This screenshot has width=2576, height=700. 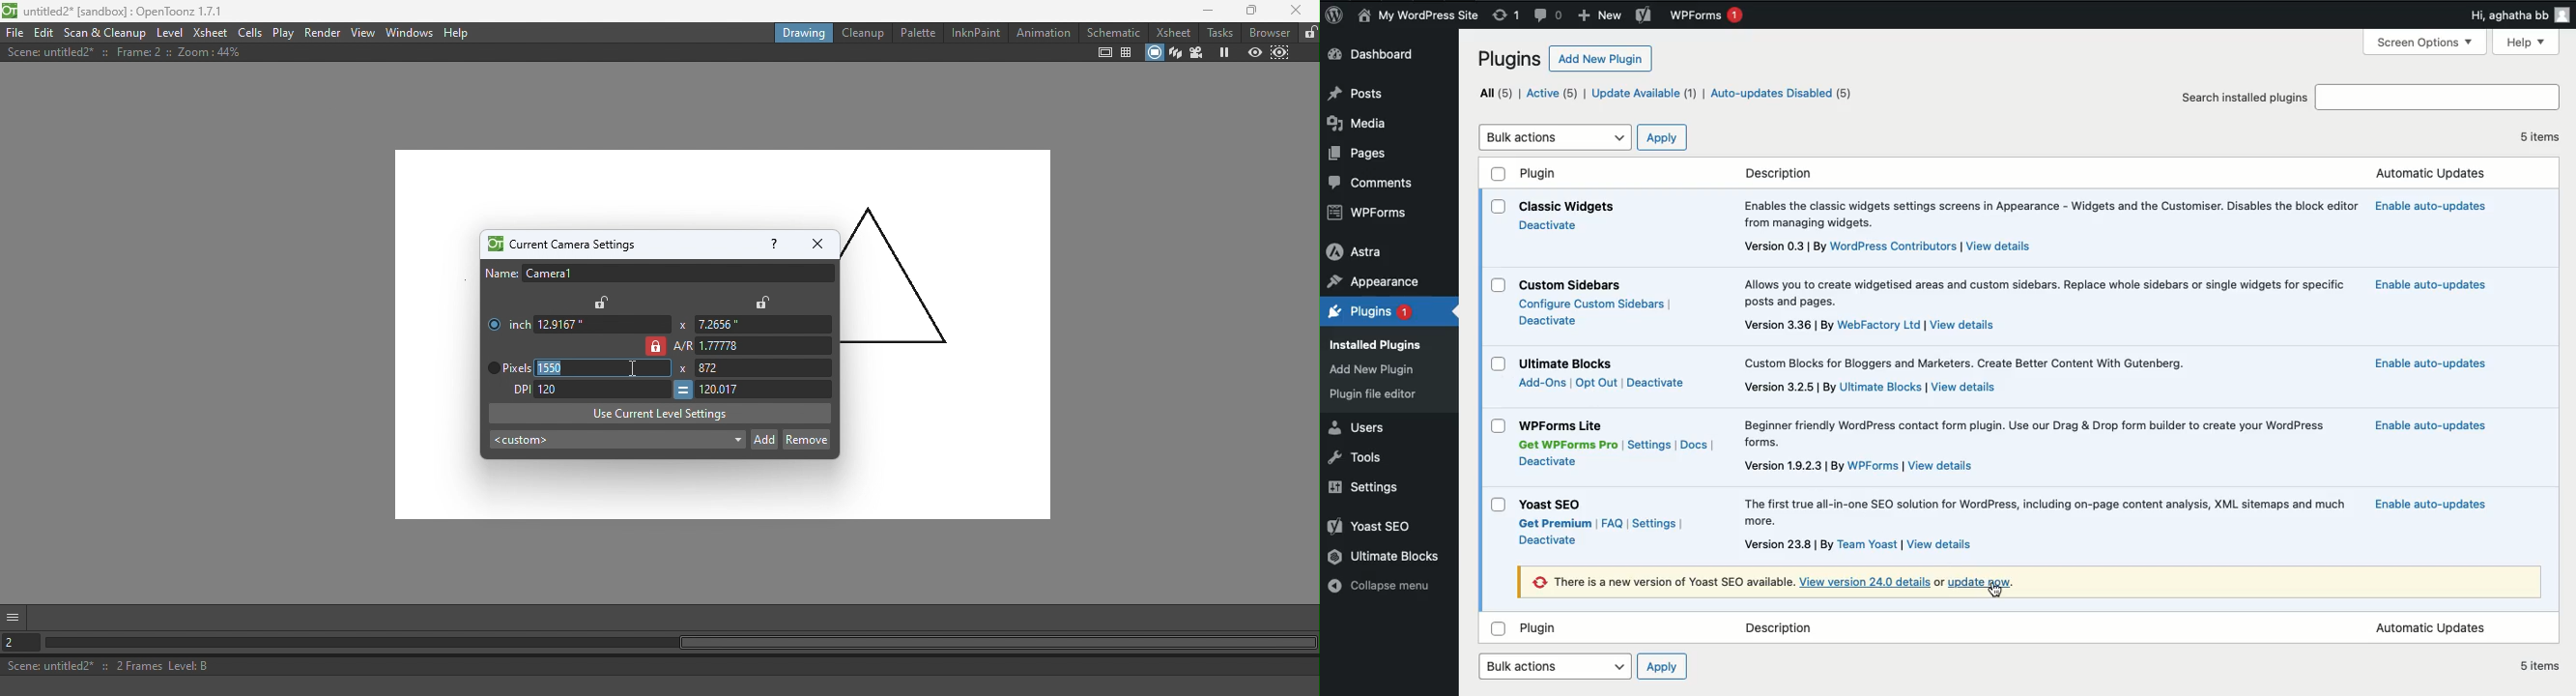 I want to click on Get WPForms pro, so click(x=1566, y=445).